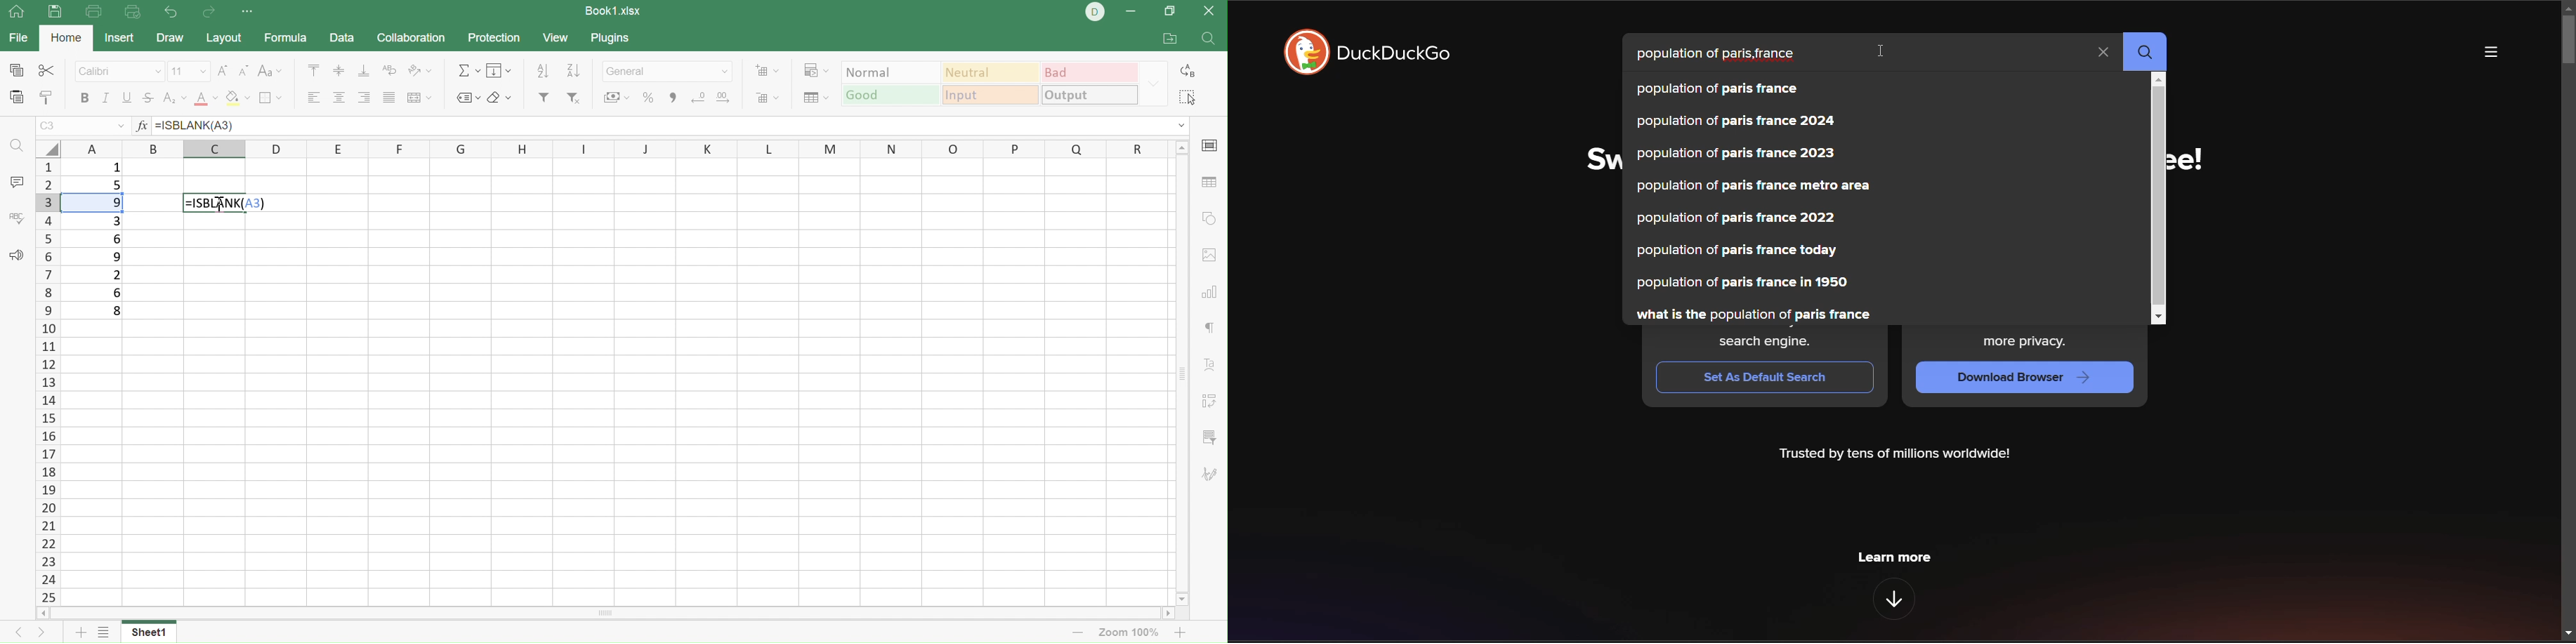 This screenshot has width=2576, height=644. I want to click on Summation, so click(468, 70).